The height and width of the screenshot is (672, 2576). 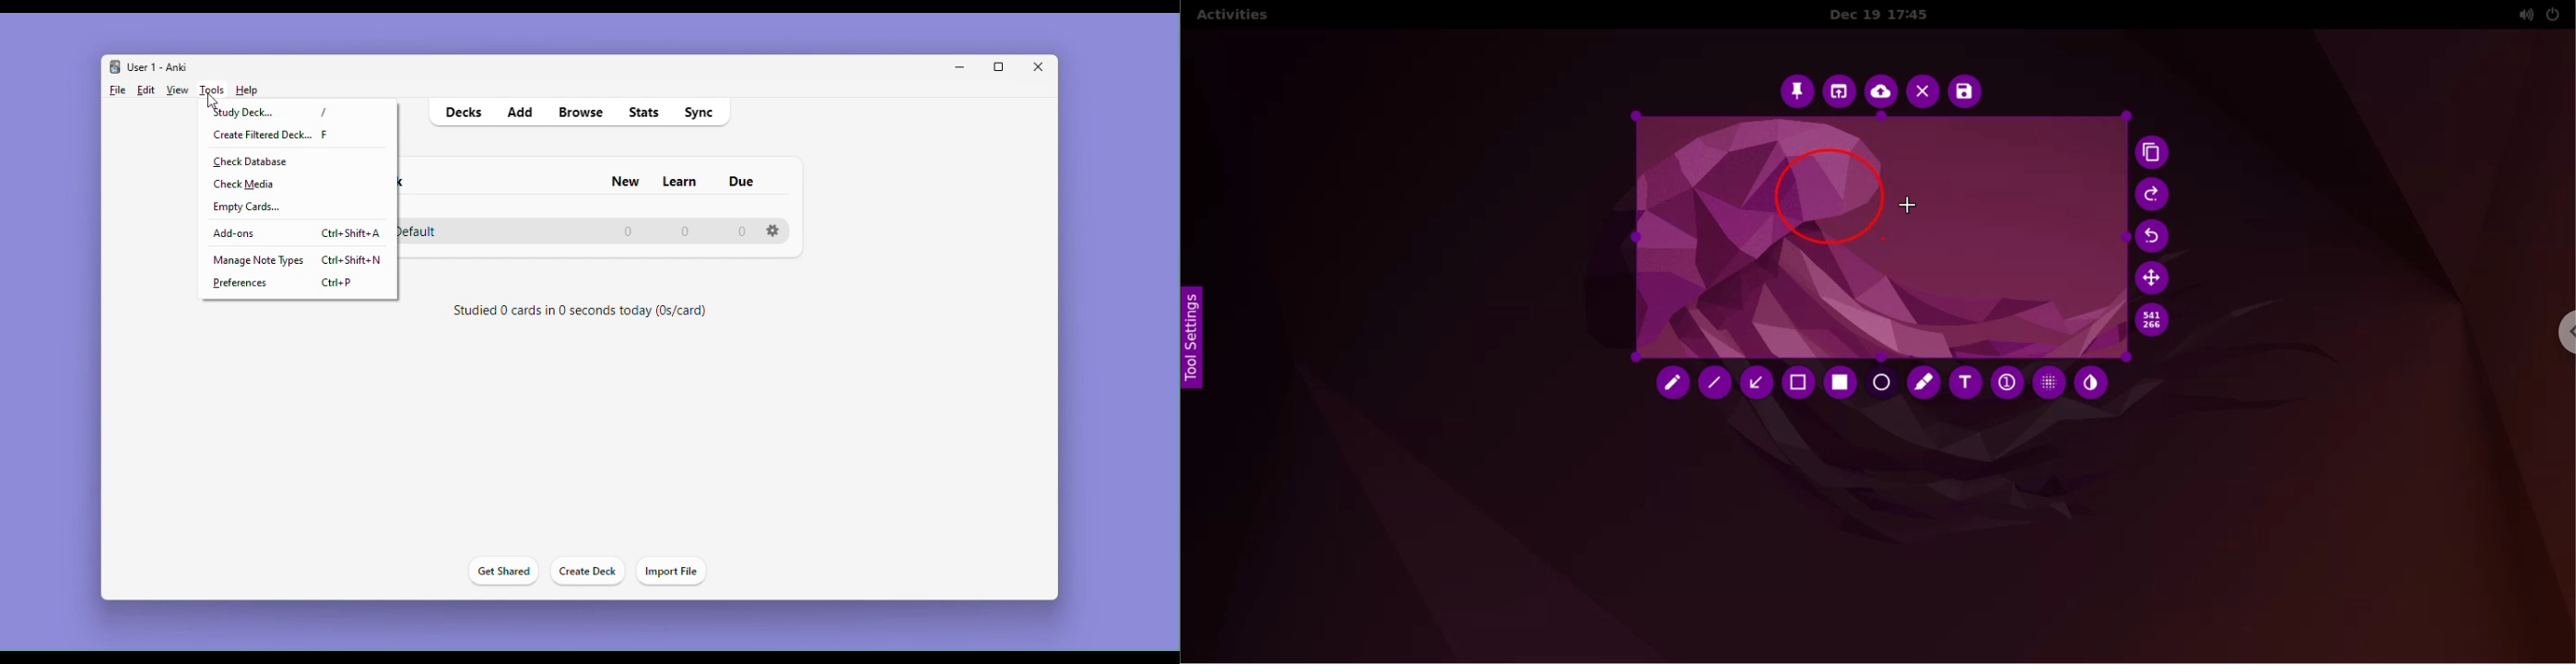 What do you see at coordinates (351, 233) in the screenshot?
I see `Ctrl + shift + a` at bounding box center [351, 233].